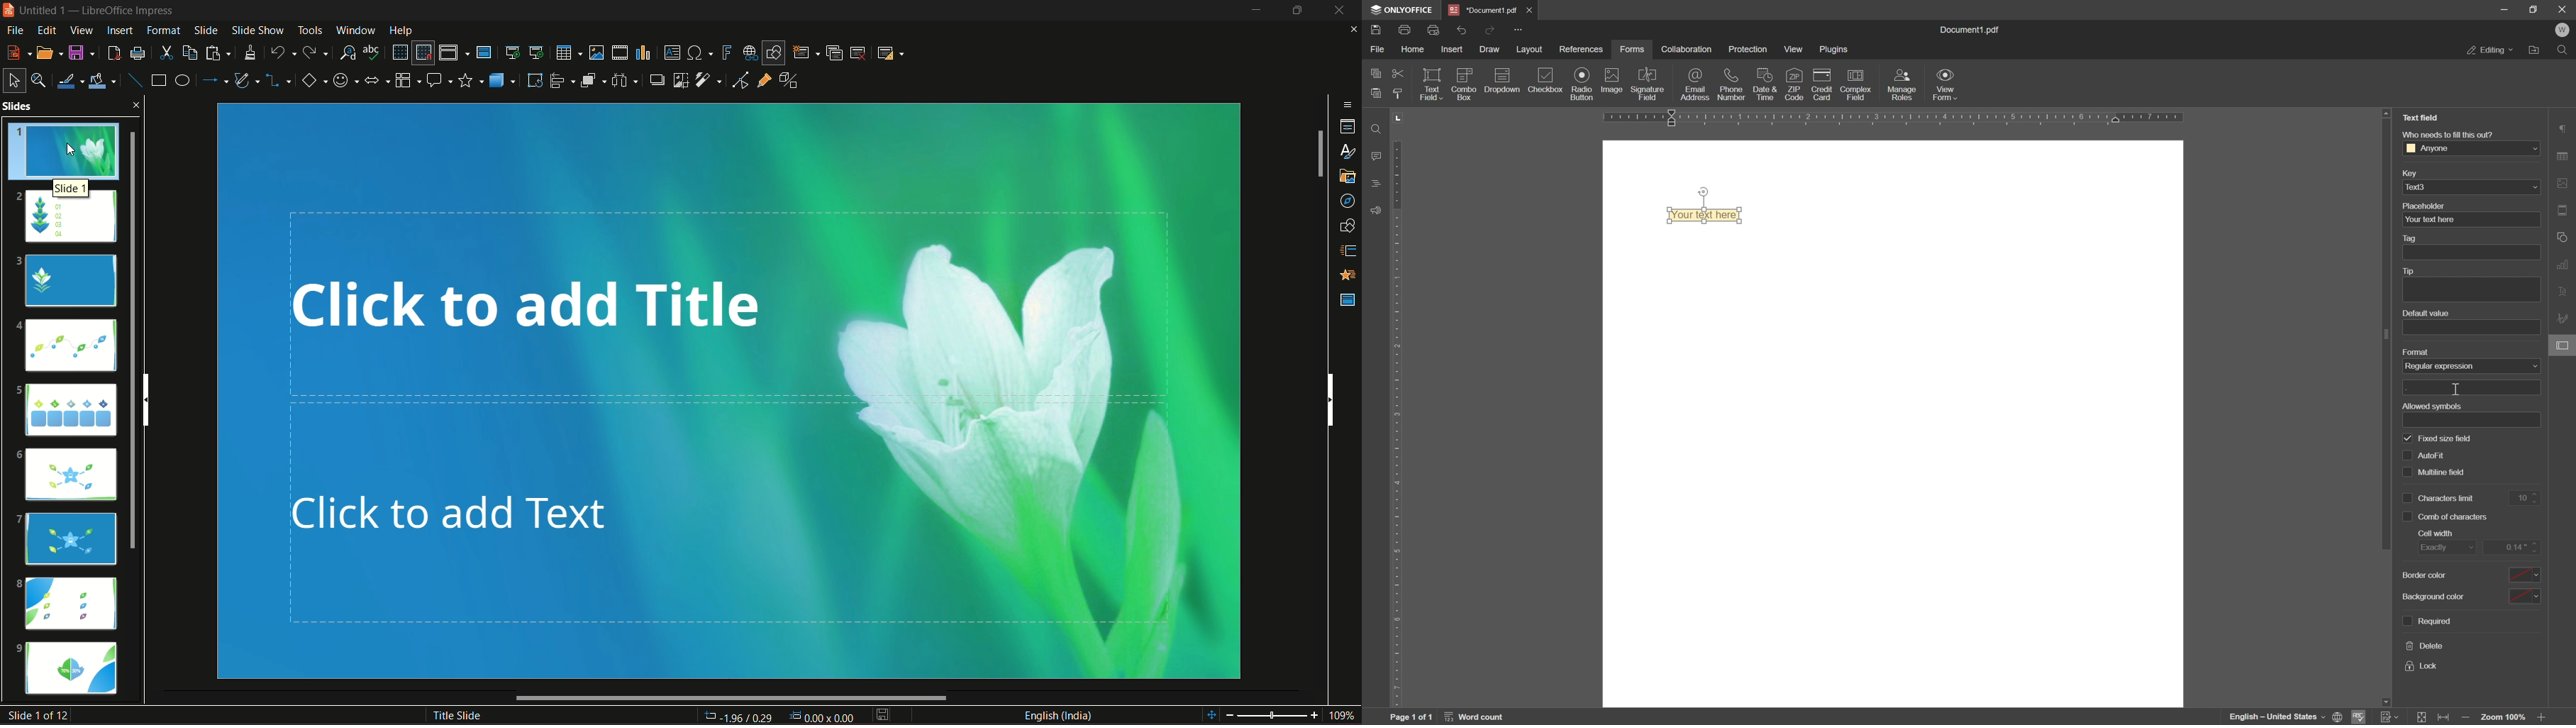 This screenshot has width=2576, height=728. What do you see at coordinates (182, 80) in the screenshot?
I see `ellipse` at bounding box center [182, 80].